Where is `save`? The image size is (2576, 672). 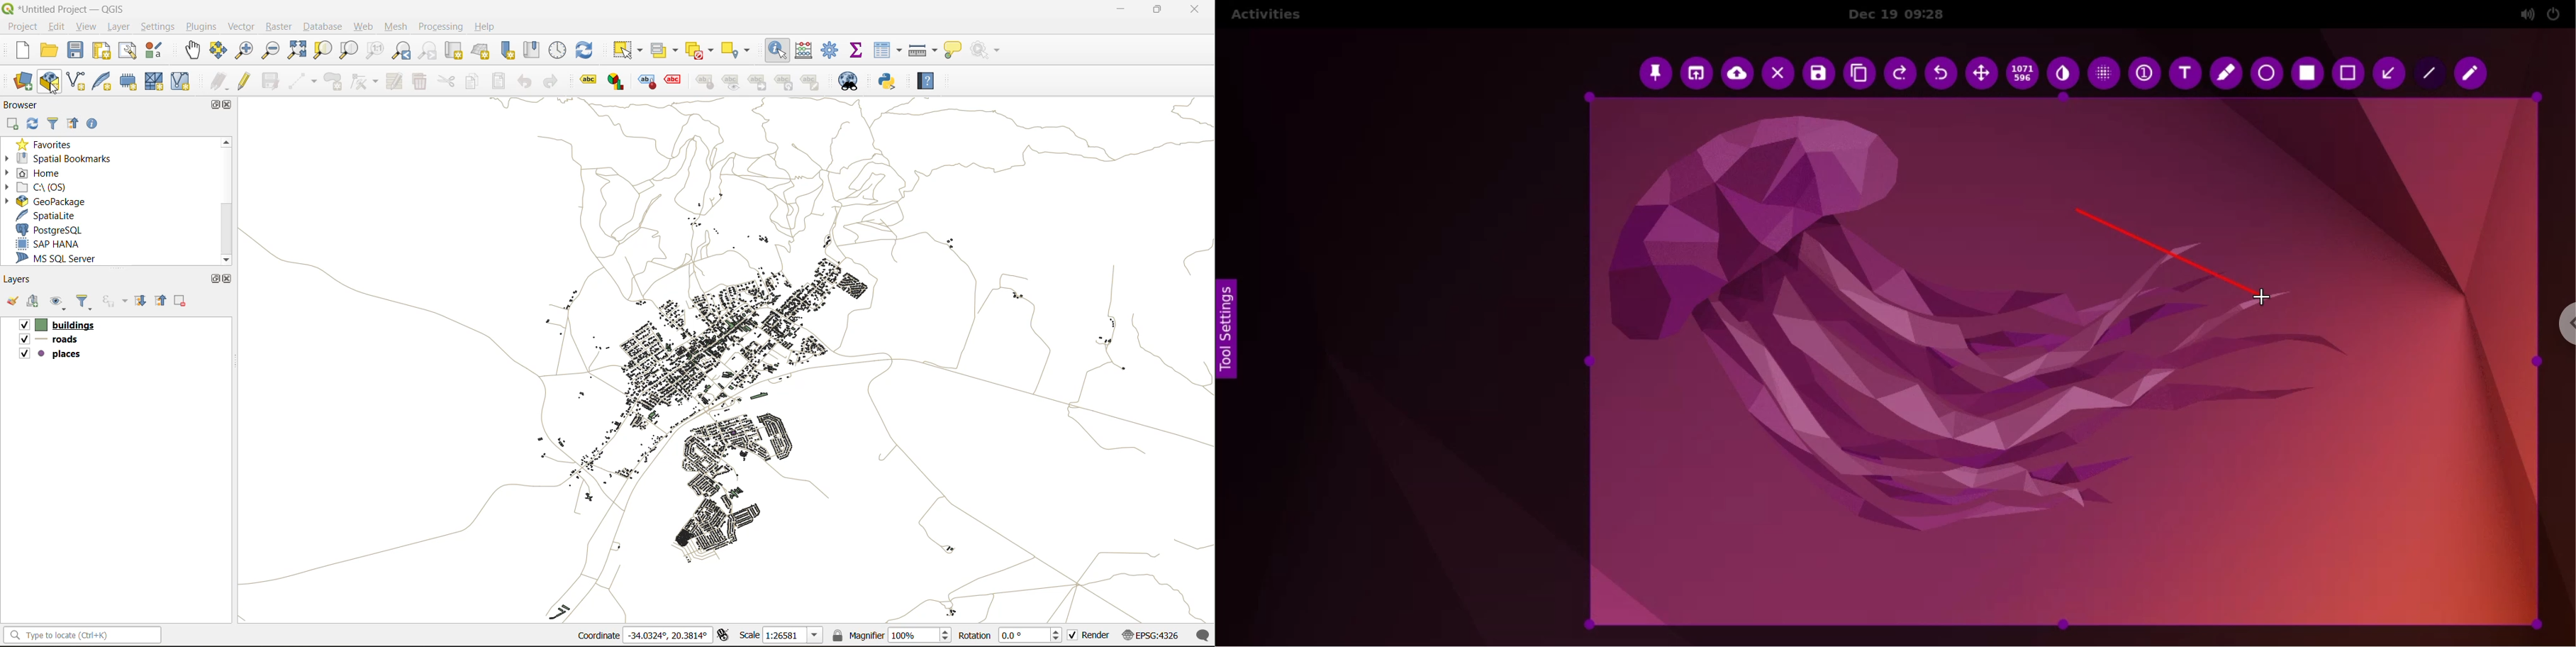
save is located at coordinates (77, 53).